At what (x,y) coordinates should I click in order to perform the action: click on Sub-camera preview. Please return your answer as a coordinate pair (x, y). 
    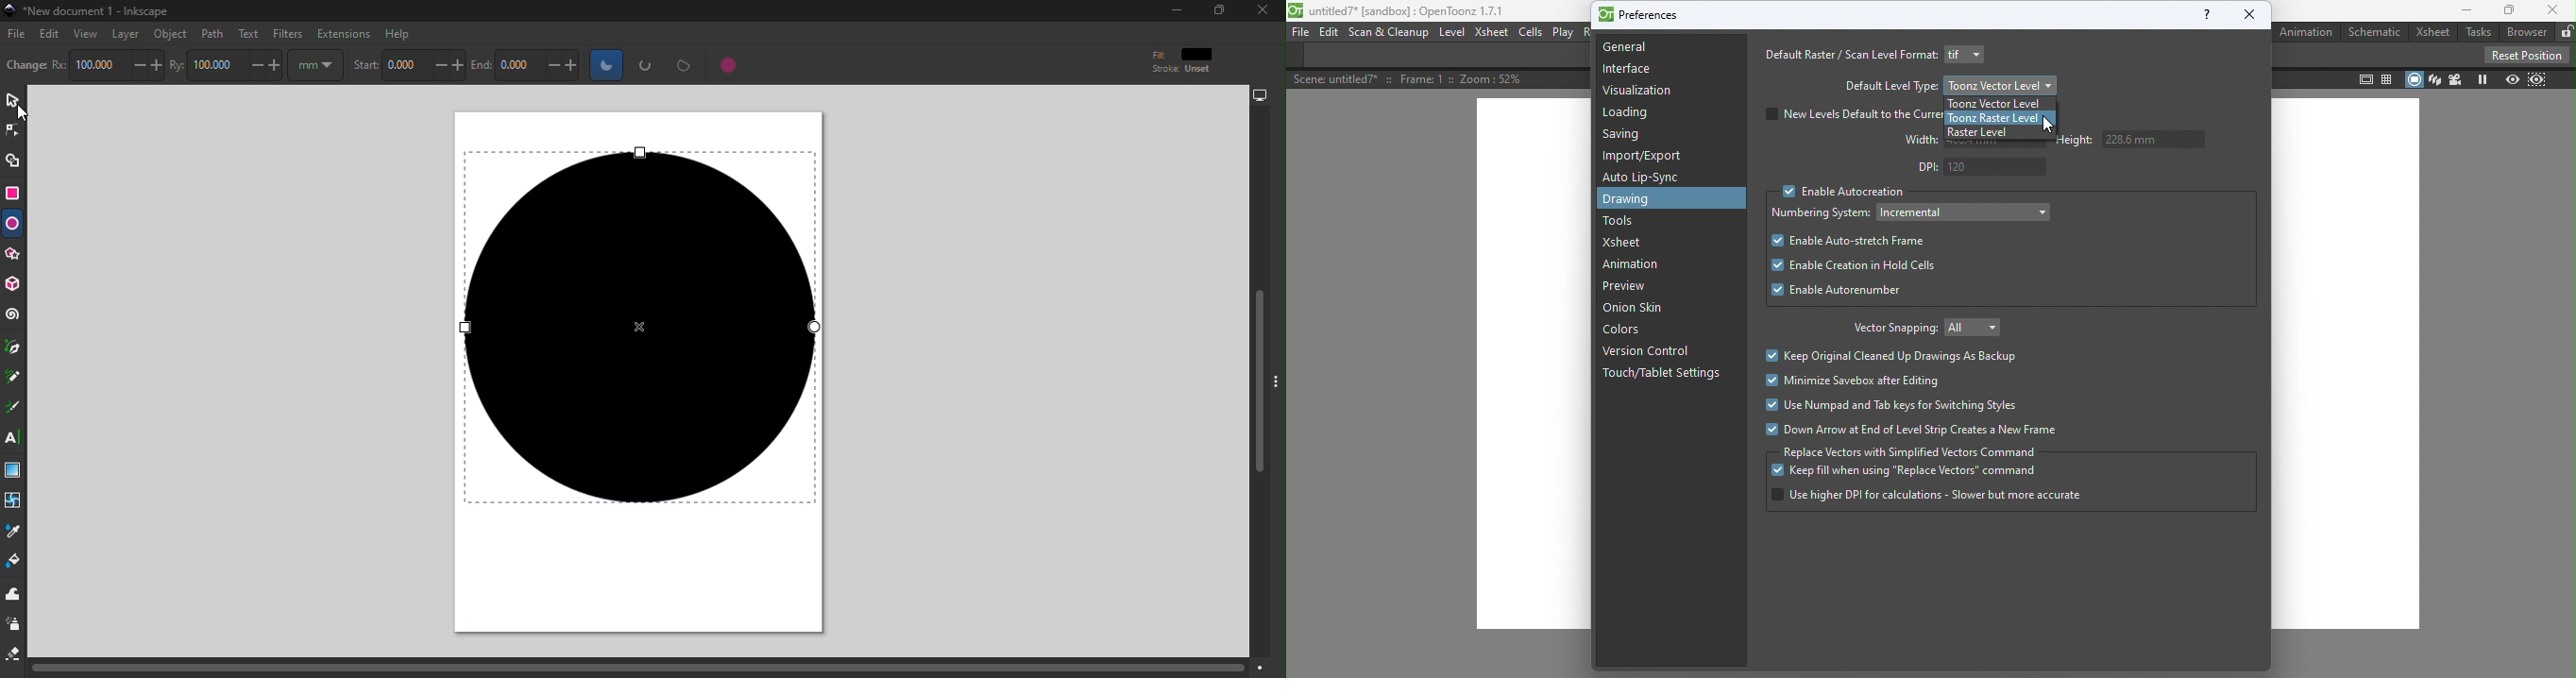
    Looking at the image, I should click on (2536, 80).